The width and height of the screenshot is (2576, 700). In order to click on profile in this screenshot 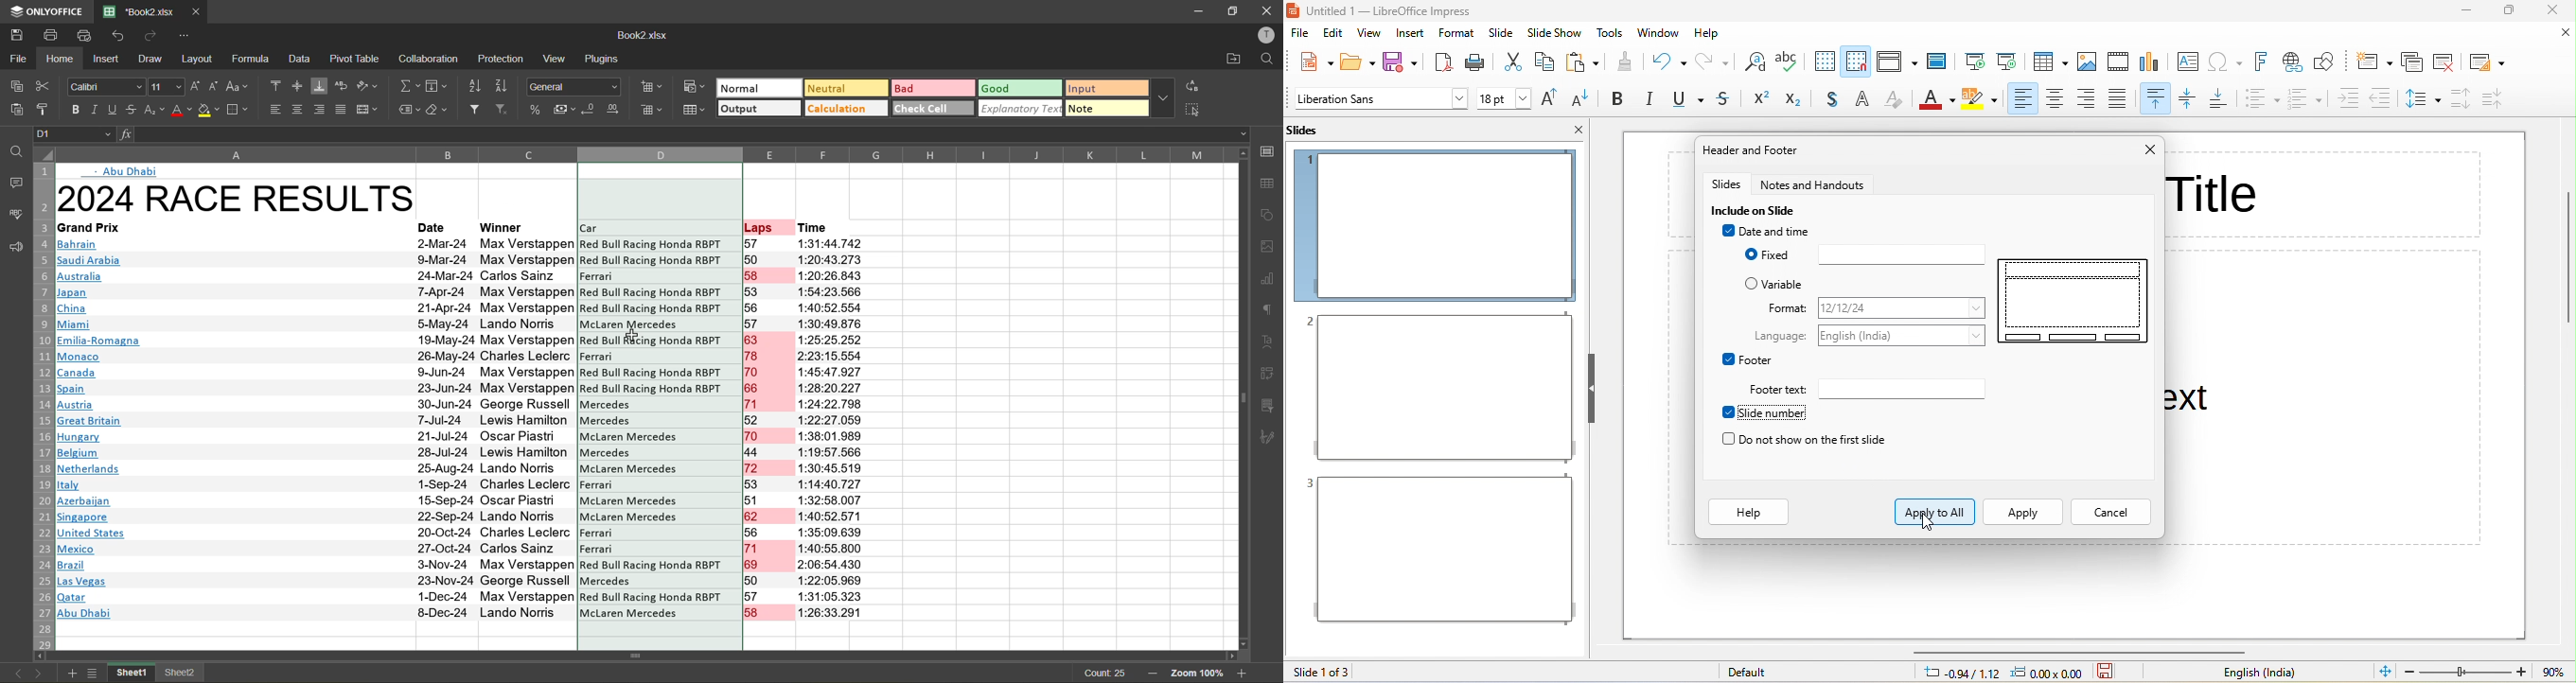, I will do `click(1268, 35)`.